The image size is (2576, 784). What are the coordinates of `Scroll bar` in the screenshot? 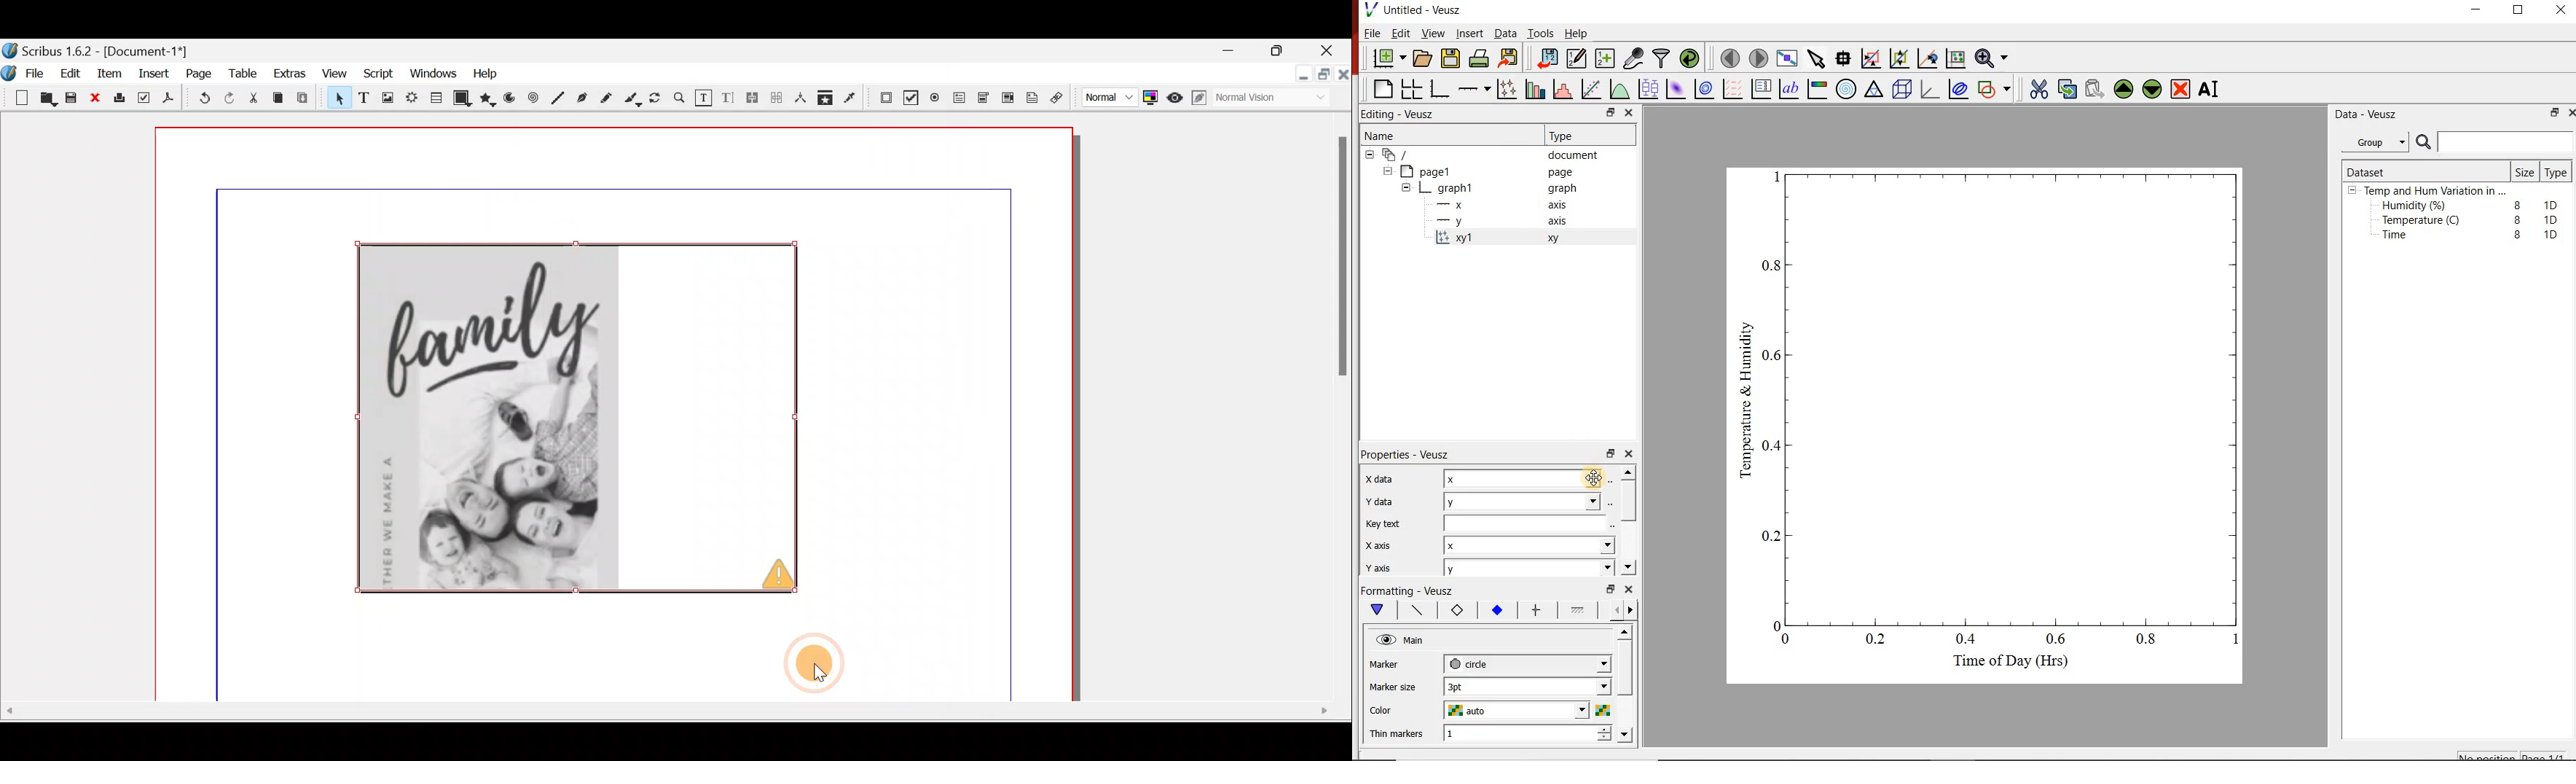 It's located at (1334, 406).